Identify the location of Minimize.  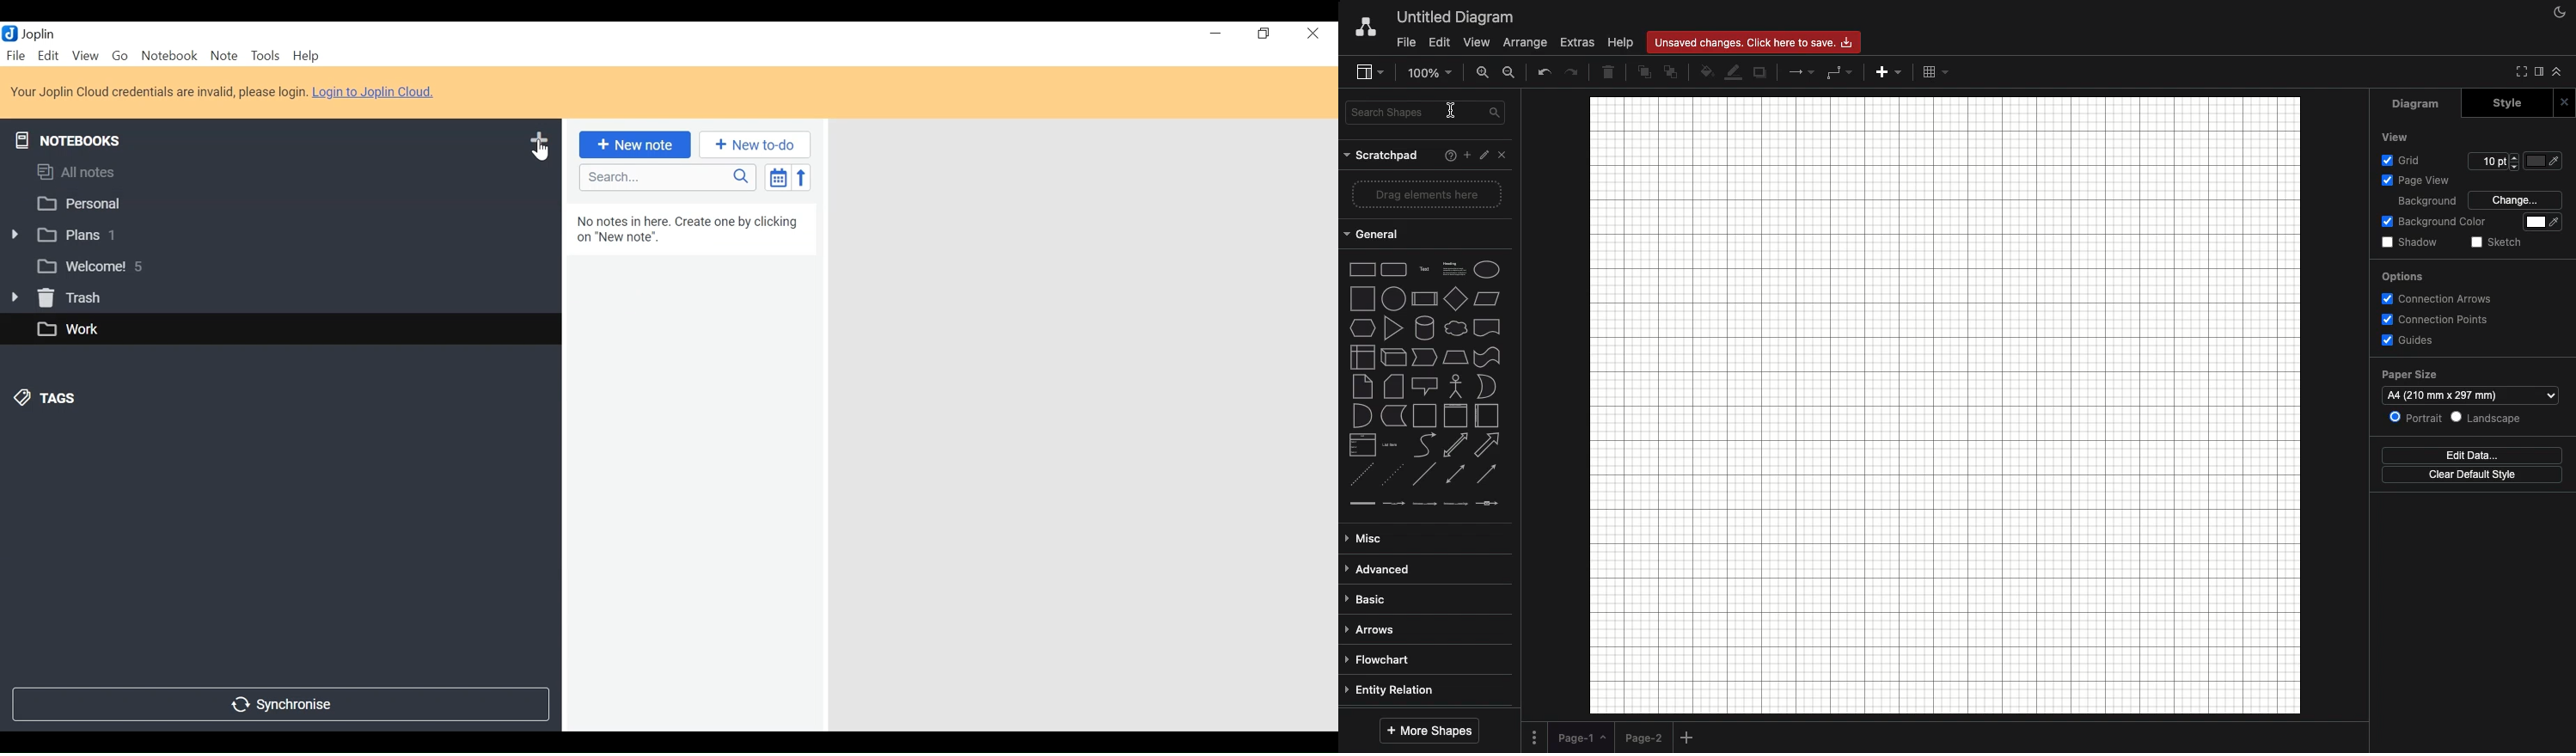
(1216, 33).